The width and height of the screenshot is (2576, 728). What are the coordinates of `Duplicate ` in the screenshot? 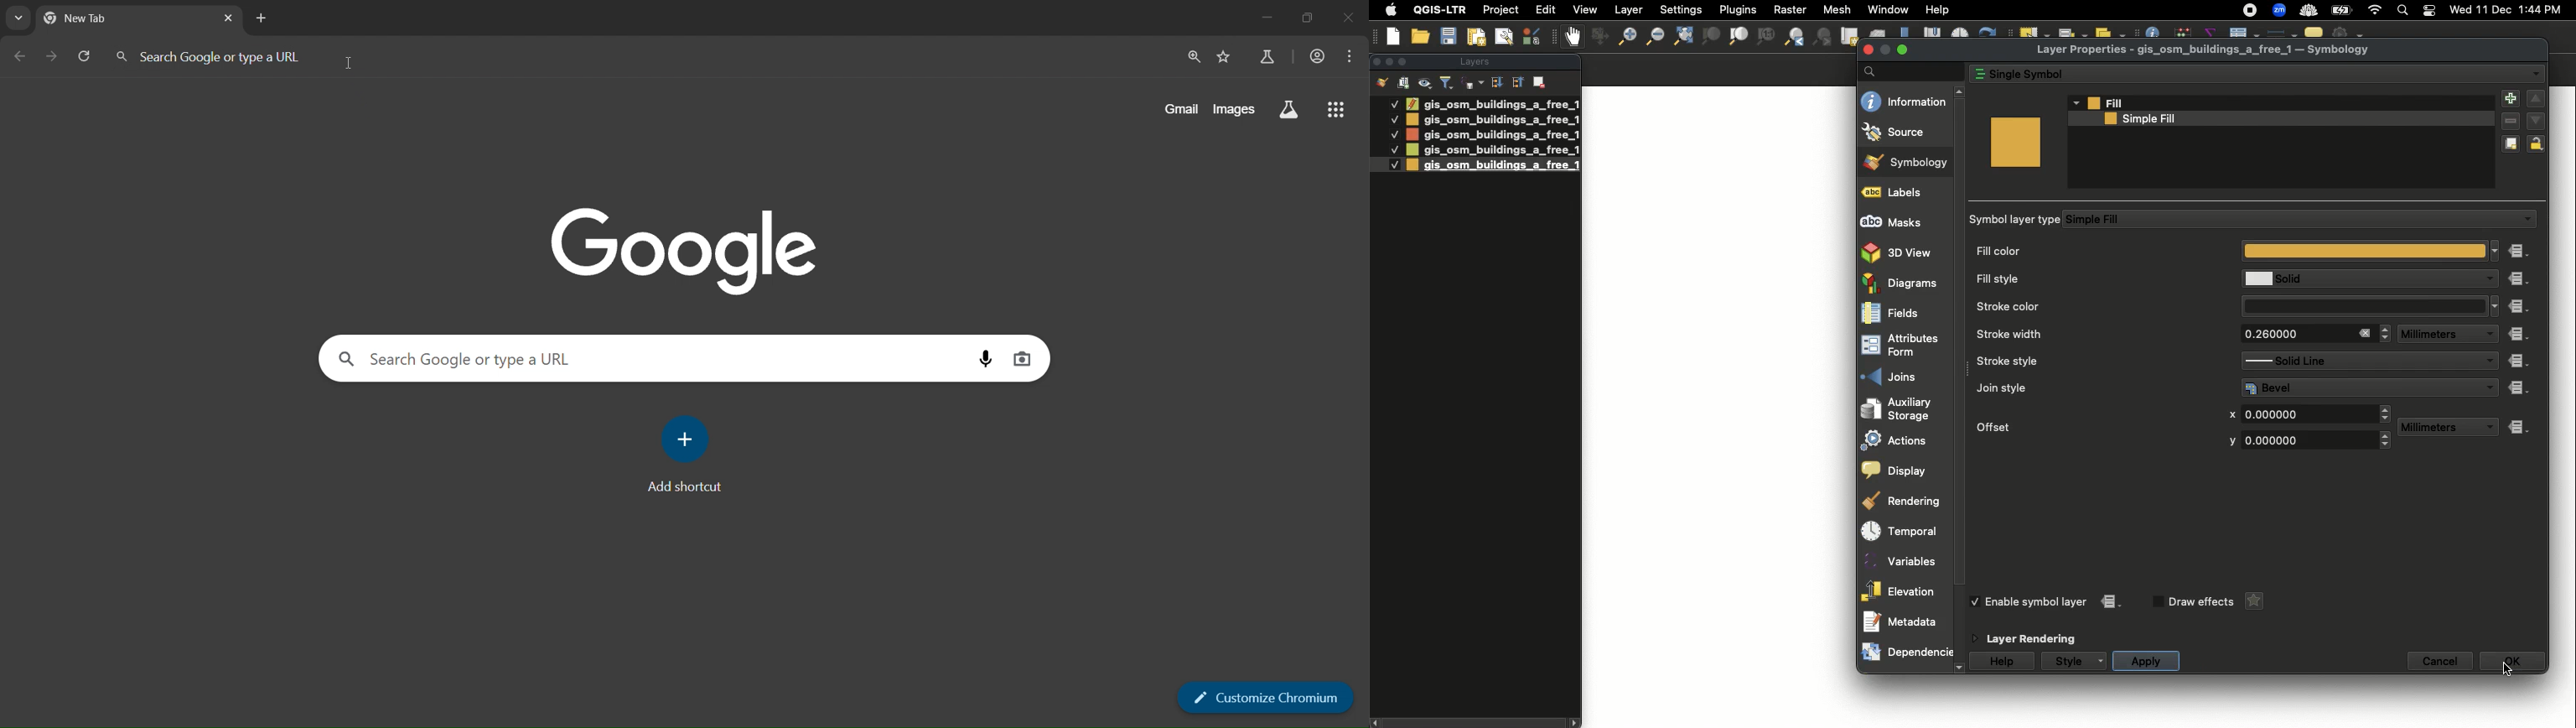 It's located at (2511, 145).